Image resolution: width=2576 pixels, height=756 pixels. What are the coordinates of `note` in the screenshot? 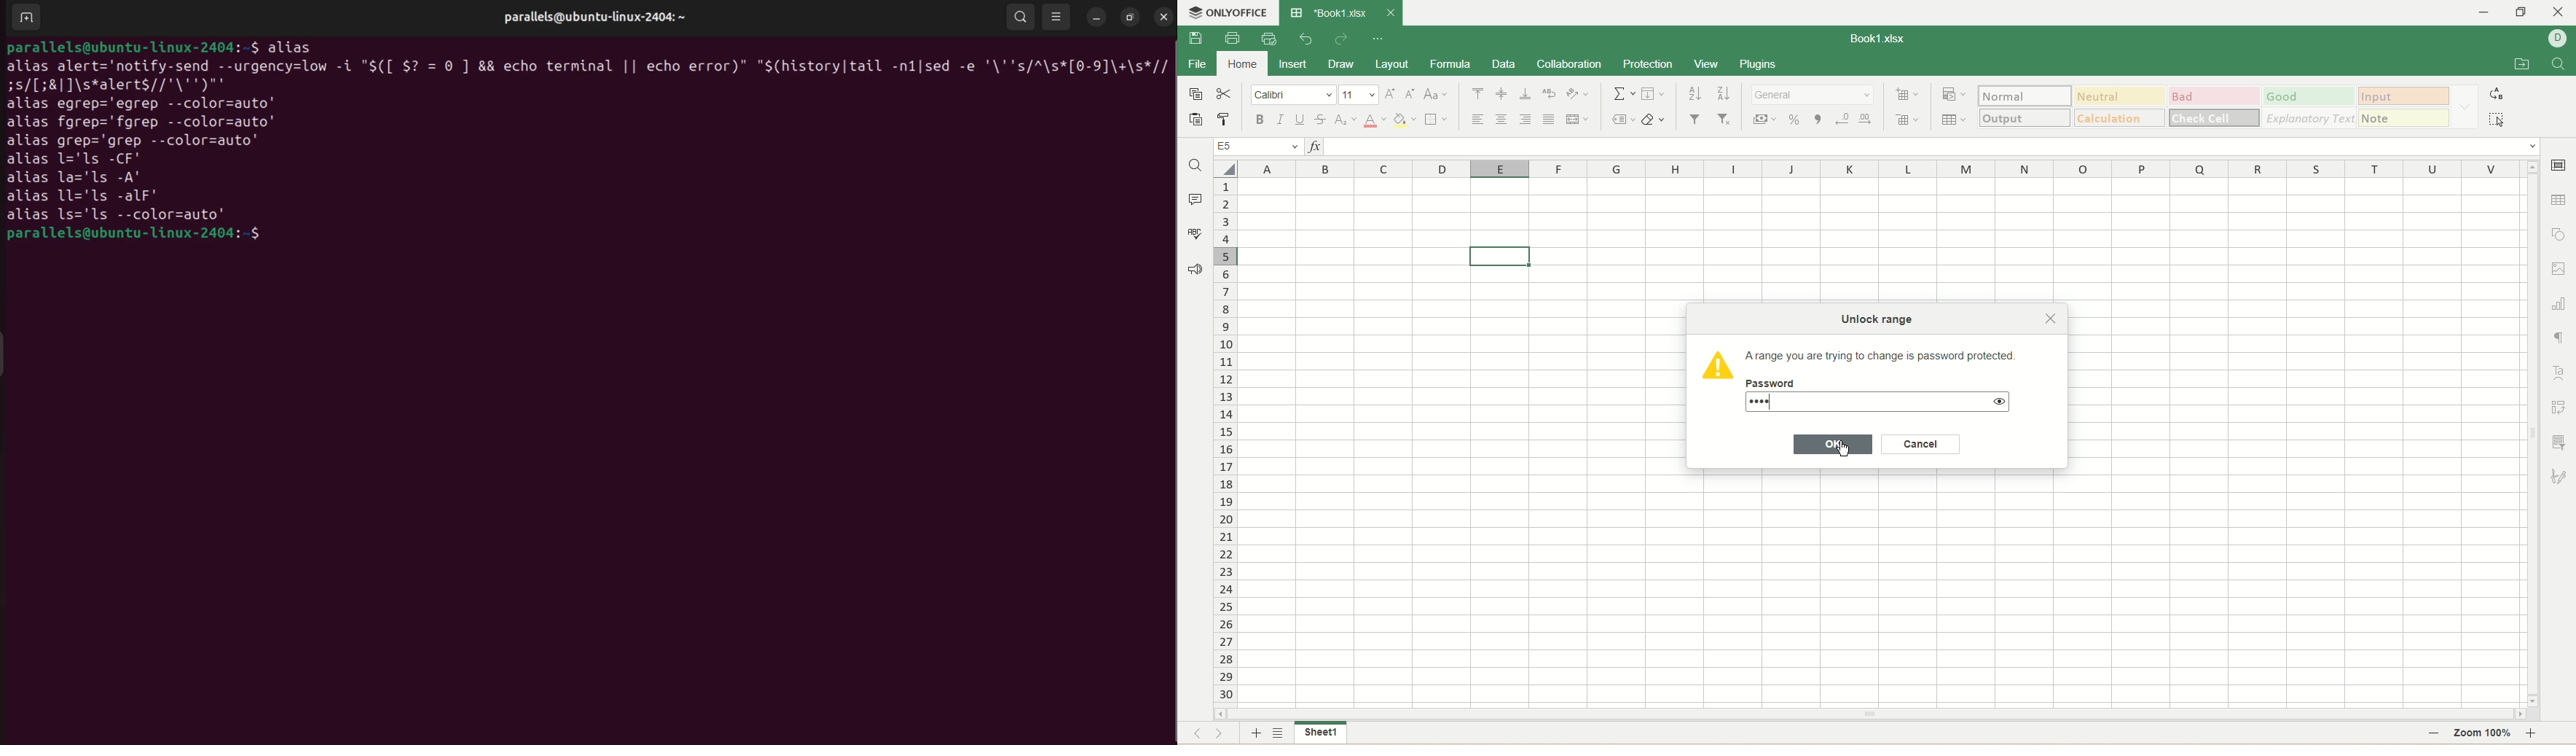 It's located at (2404, 118).